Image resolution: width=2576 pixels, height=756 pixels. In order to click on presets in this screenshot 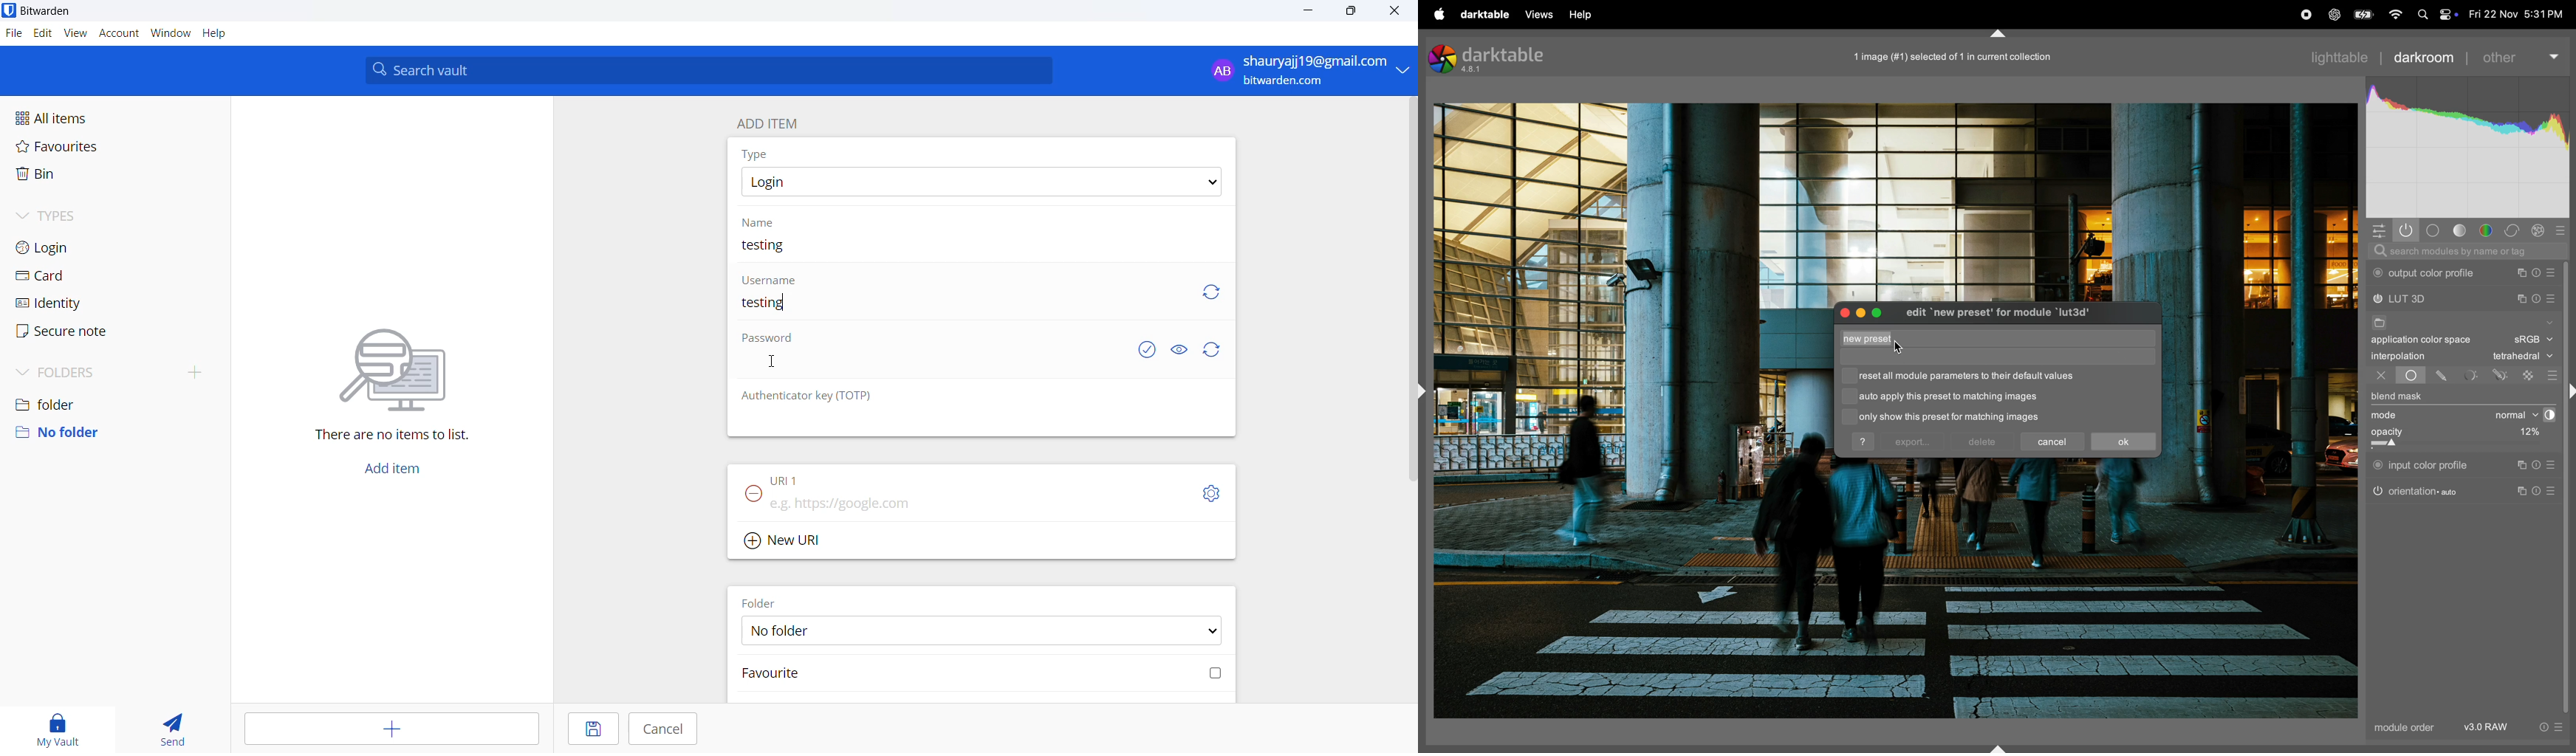, I will do `click(2552, 375)`.